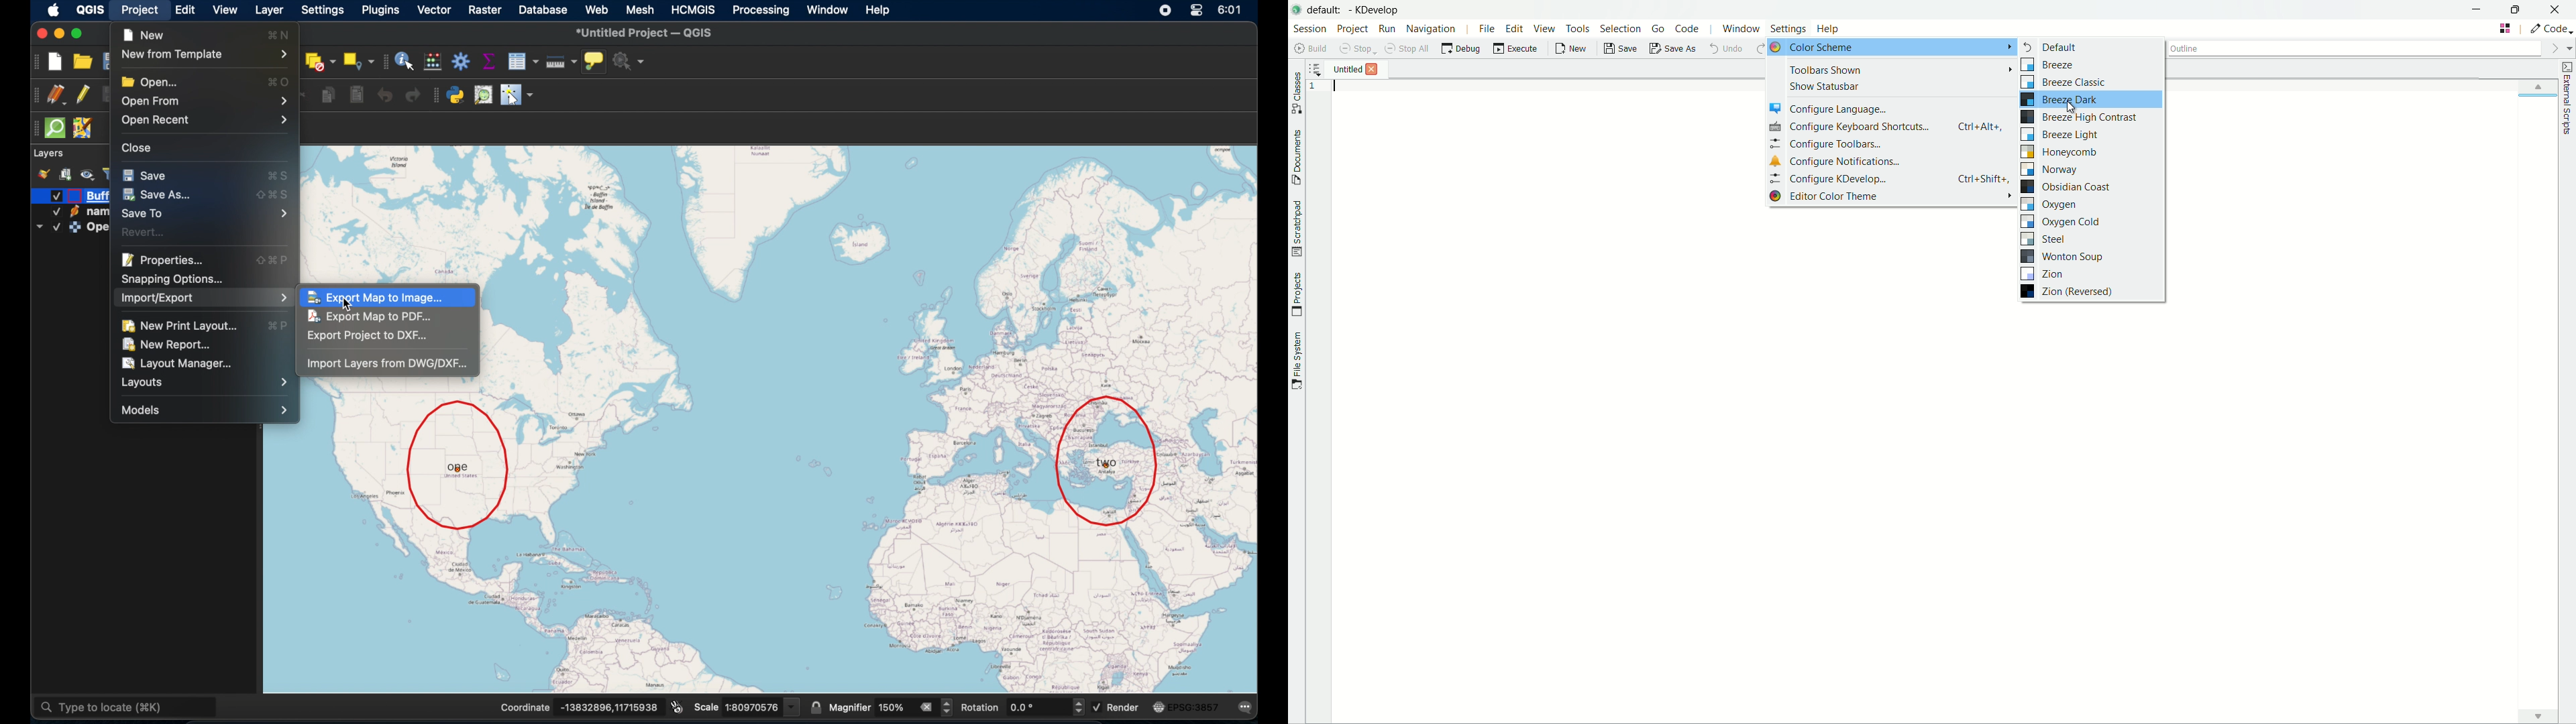 The image size is (2576, 728). Describe the element at coordinates (1544, 28) in the screenshot. I see `view` at that location.